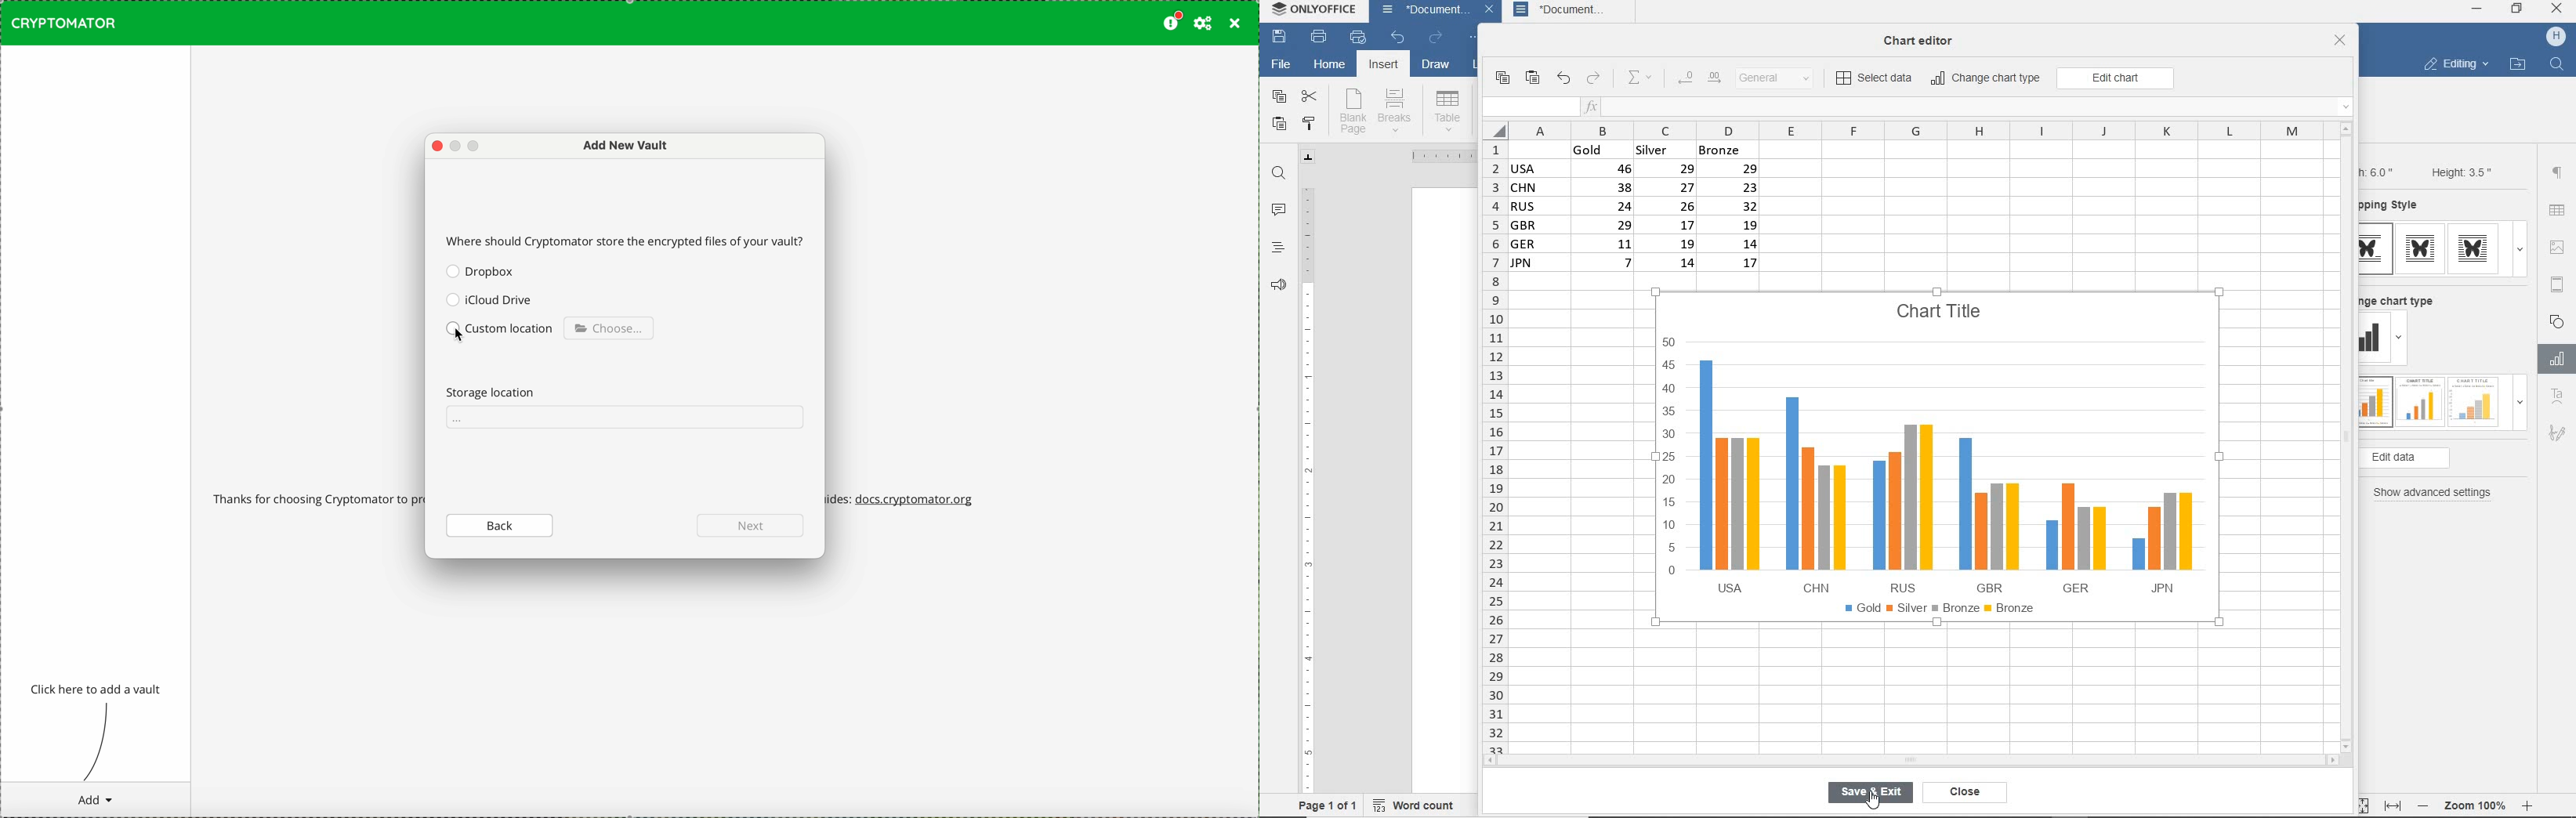  What do you see at coordinates (1435, 38) in the screenshot?
I see `redo` at bounding box center [1435, 38].